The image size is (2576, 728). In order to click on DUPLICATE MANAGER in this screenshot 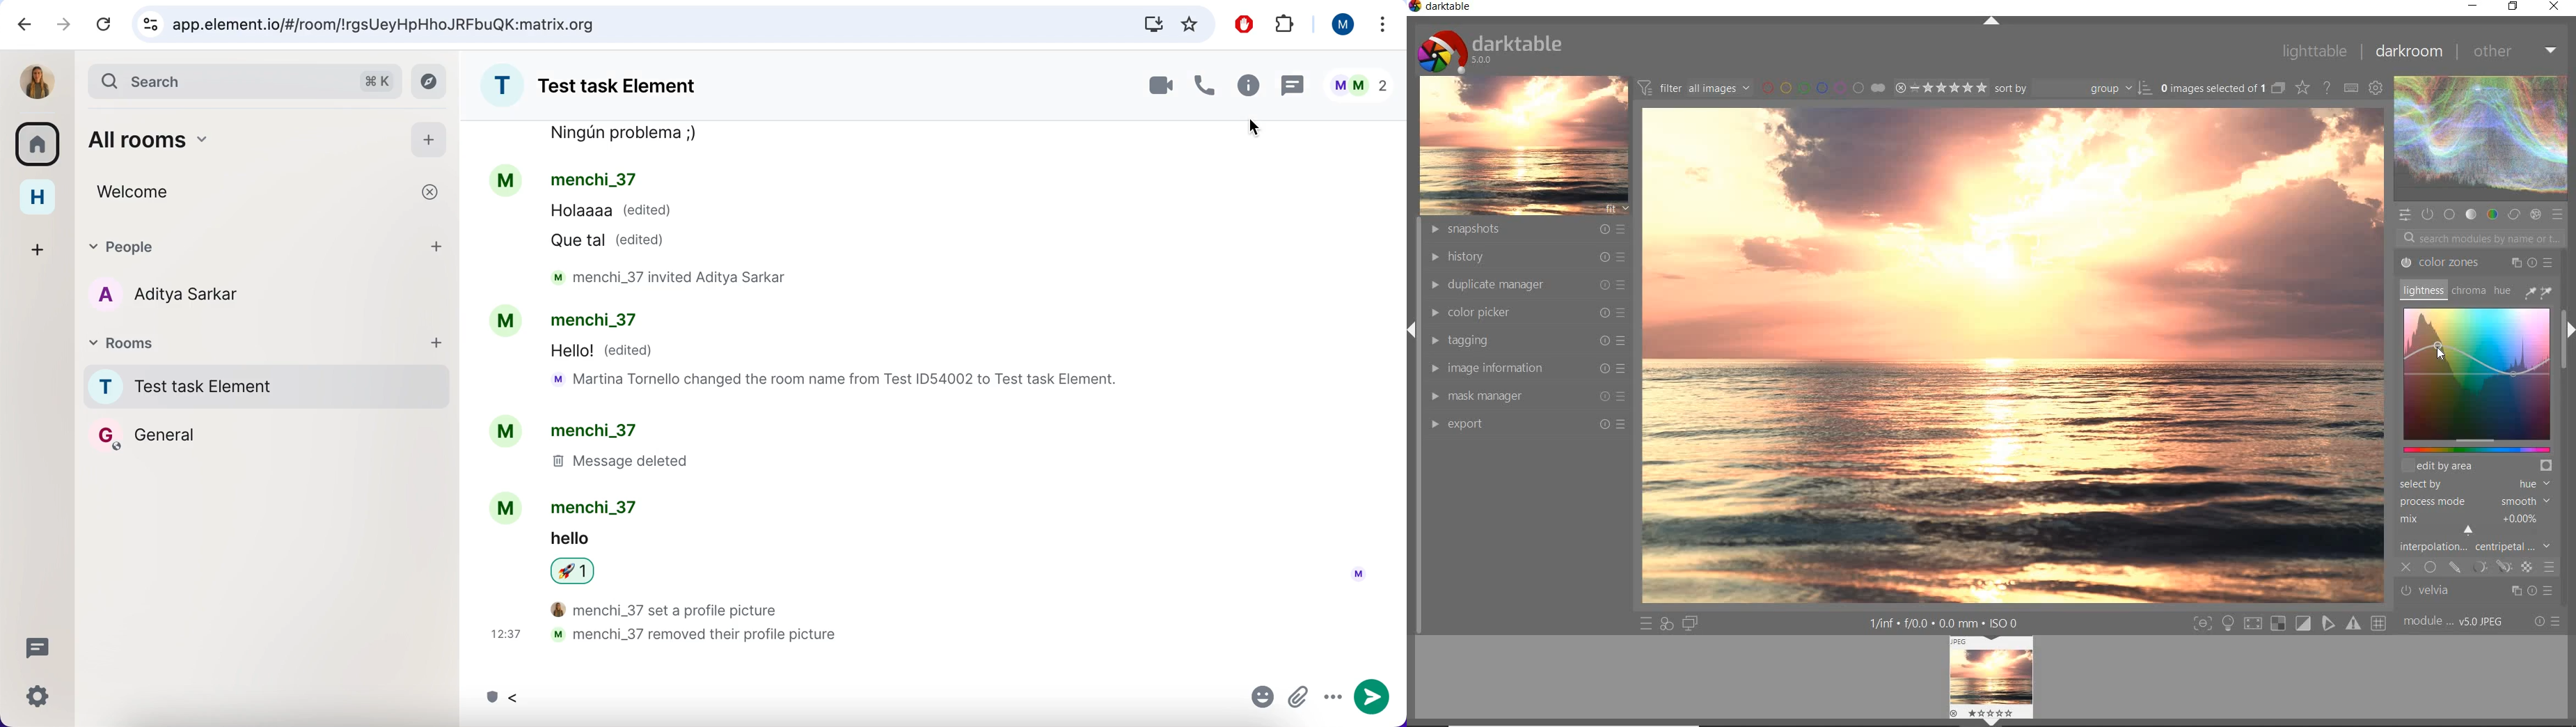, I will do `click(1525, 283)`.